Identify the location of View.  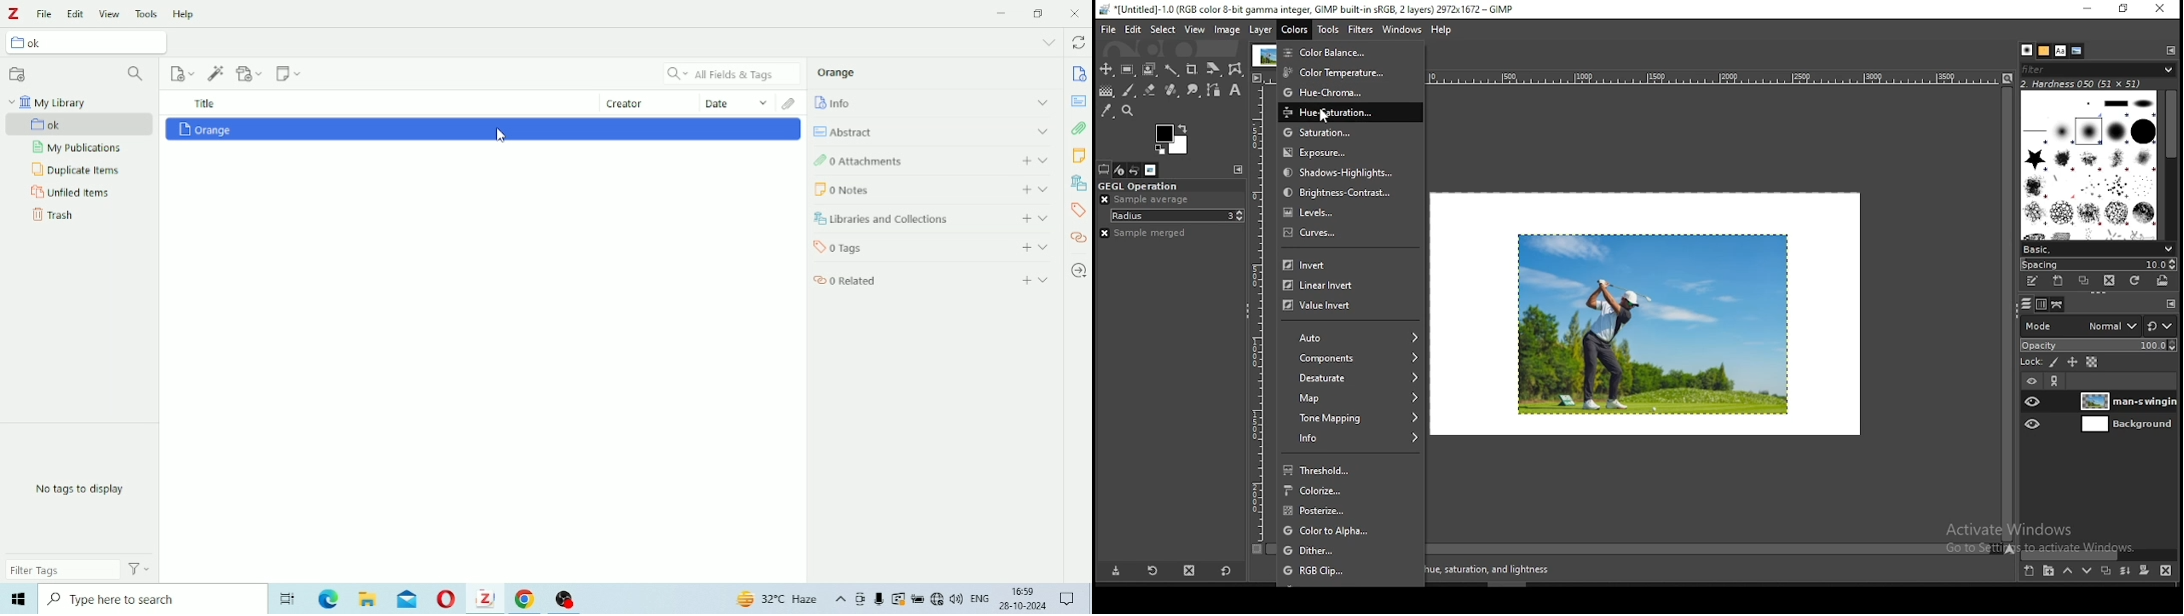
(110, 14).